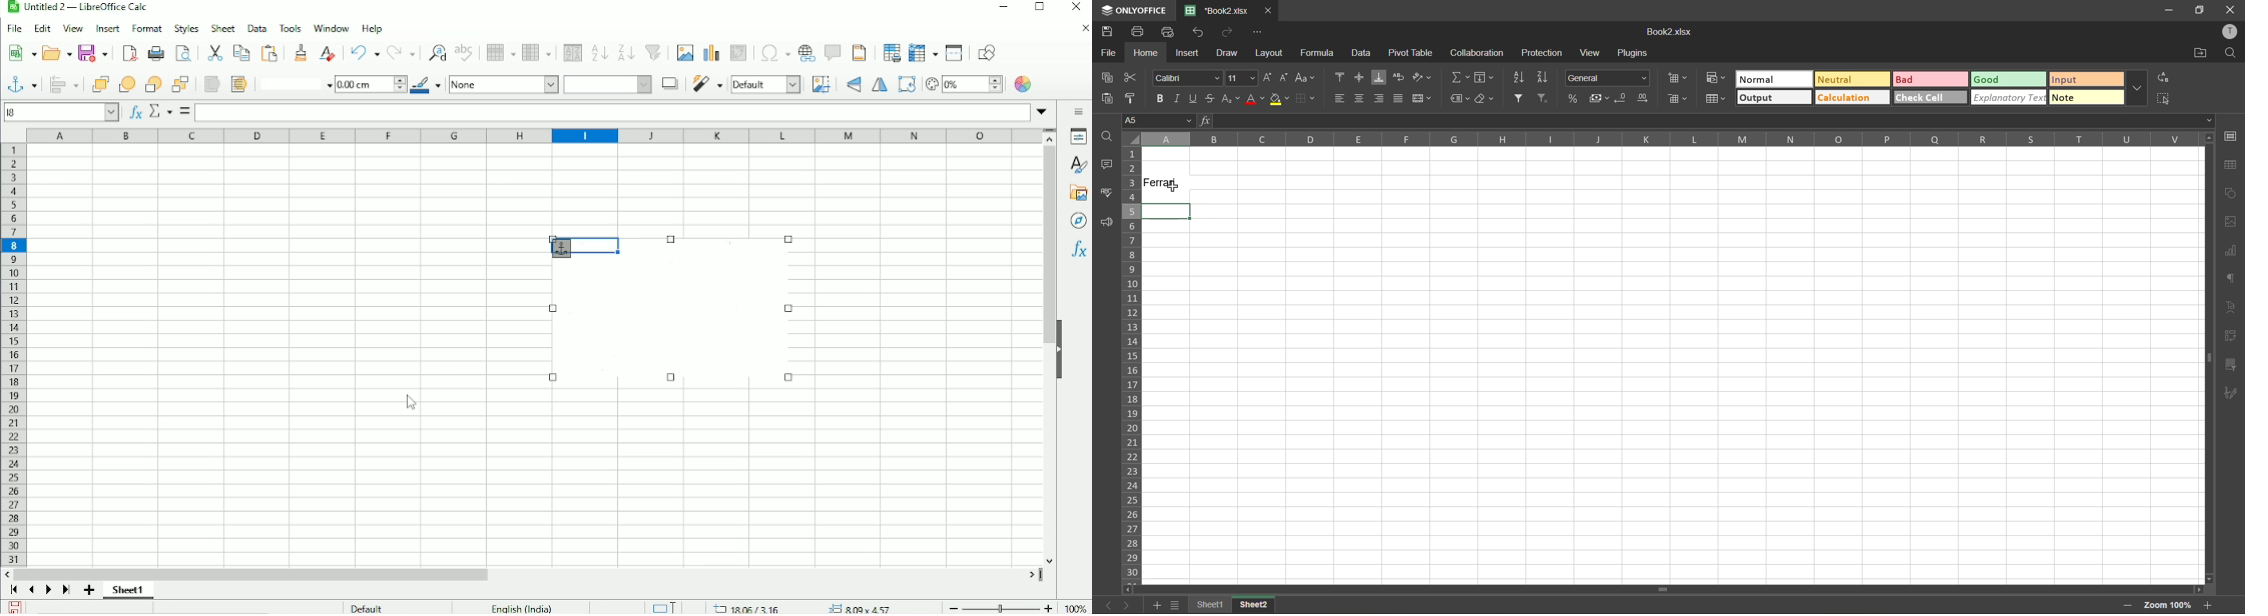 The width and height of the screenshot is (2268, 616). I want to click on paste, so click(1107, 99).